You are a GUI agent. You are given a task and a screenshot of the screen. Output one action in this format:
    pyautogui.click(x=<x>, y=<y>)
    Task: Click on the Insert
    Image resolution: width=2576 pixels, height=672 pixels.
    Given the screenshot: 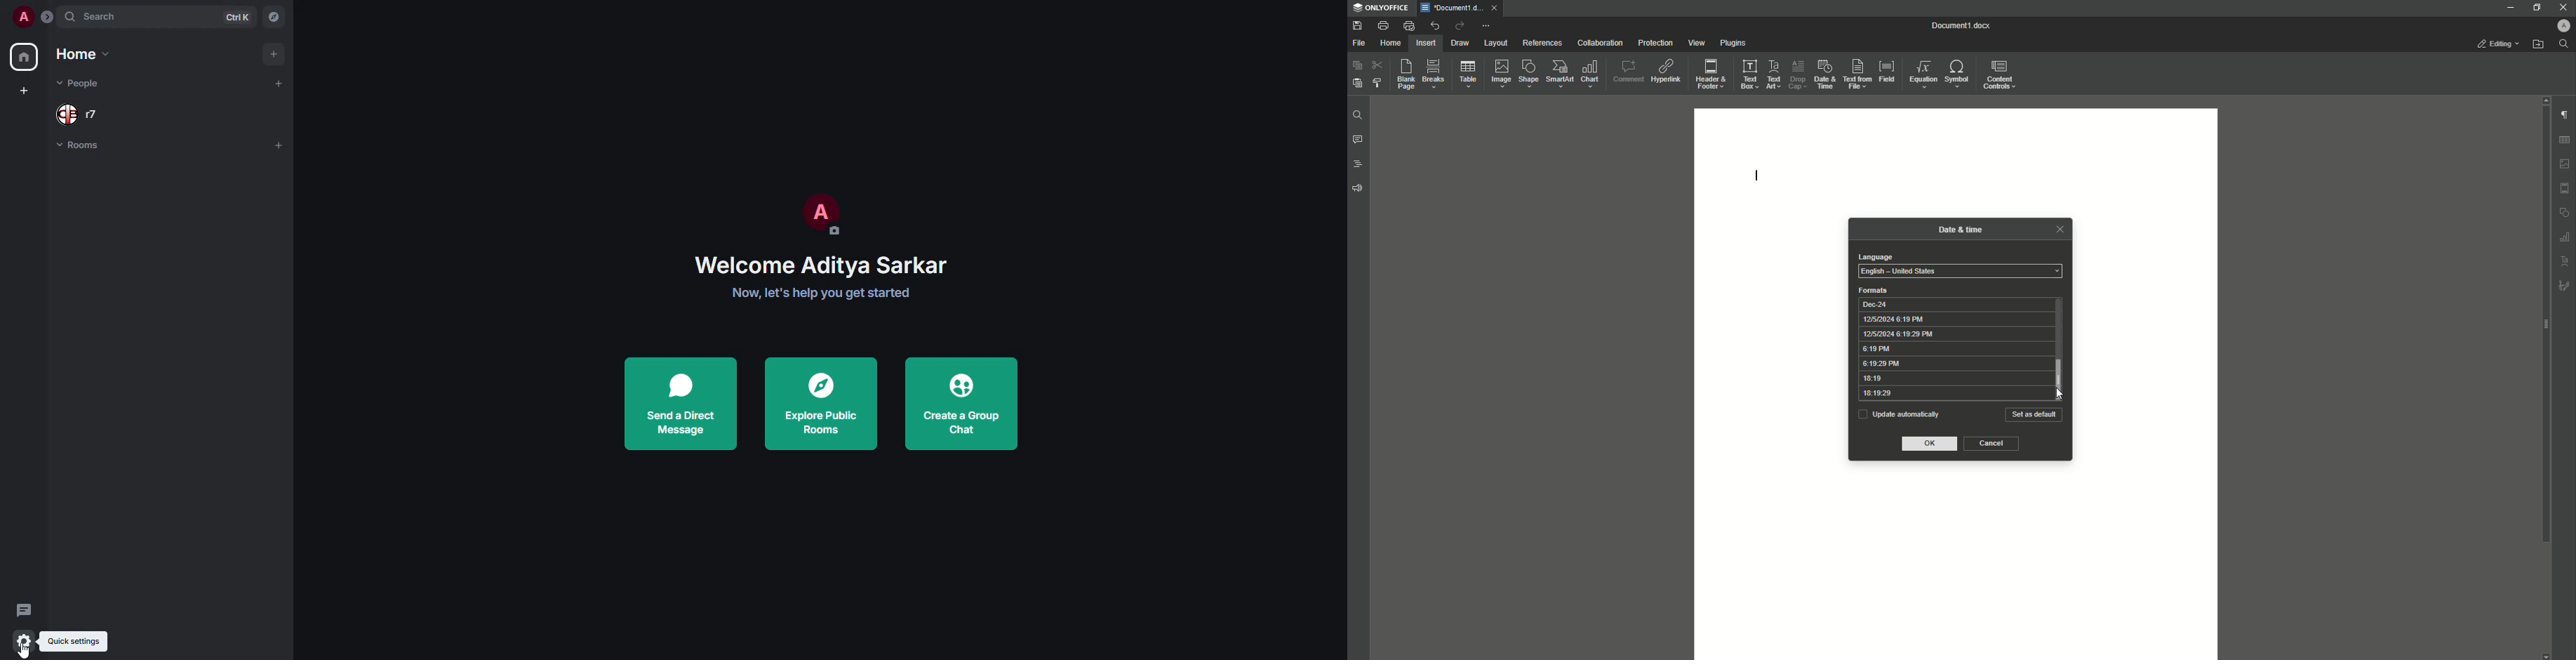 What is the action you would take?
    pyautogui.click(x=1426, y=42)
    